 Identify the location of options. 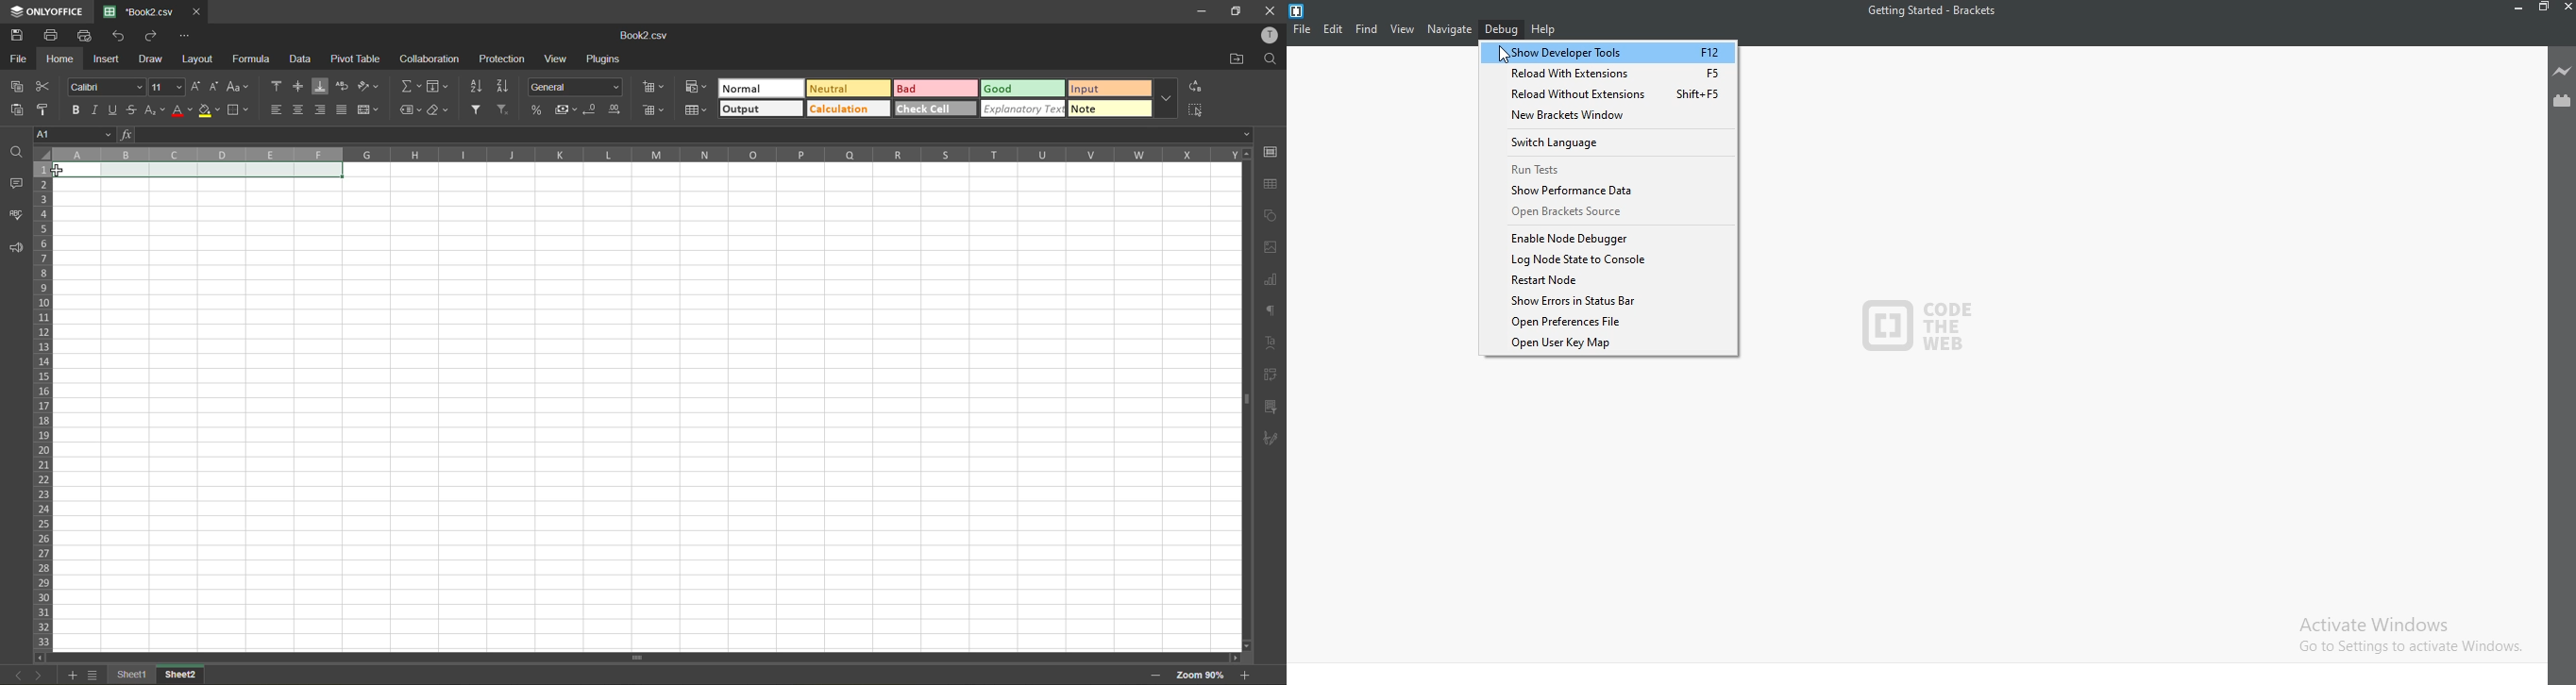
(185, 36).